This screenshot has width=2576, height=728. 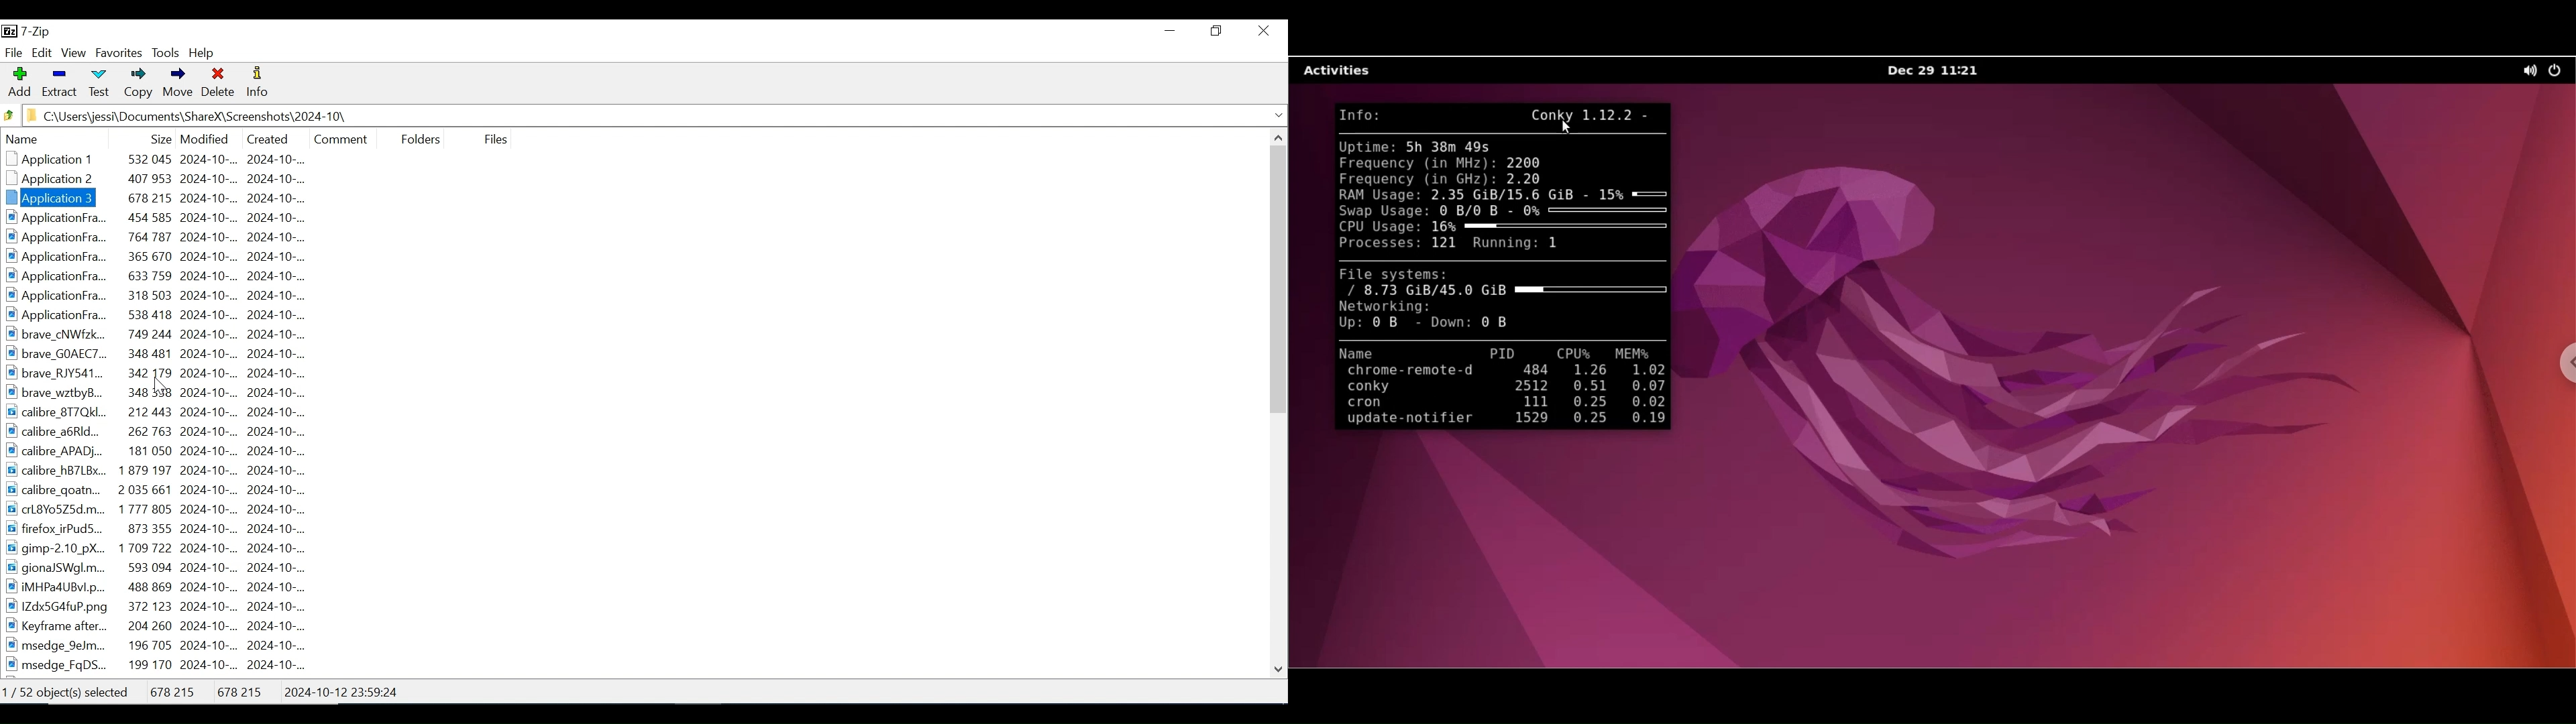 What do you see at coordinates (1218, 30) in the screenshot?
I see `Restore` at bounding box center [1218, 30].